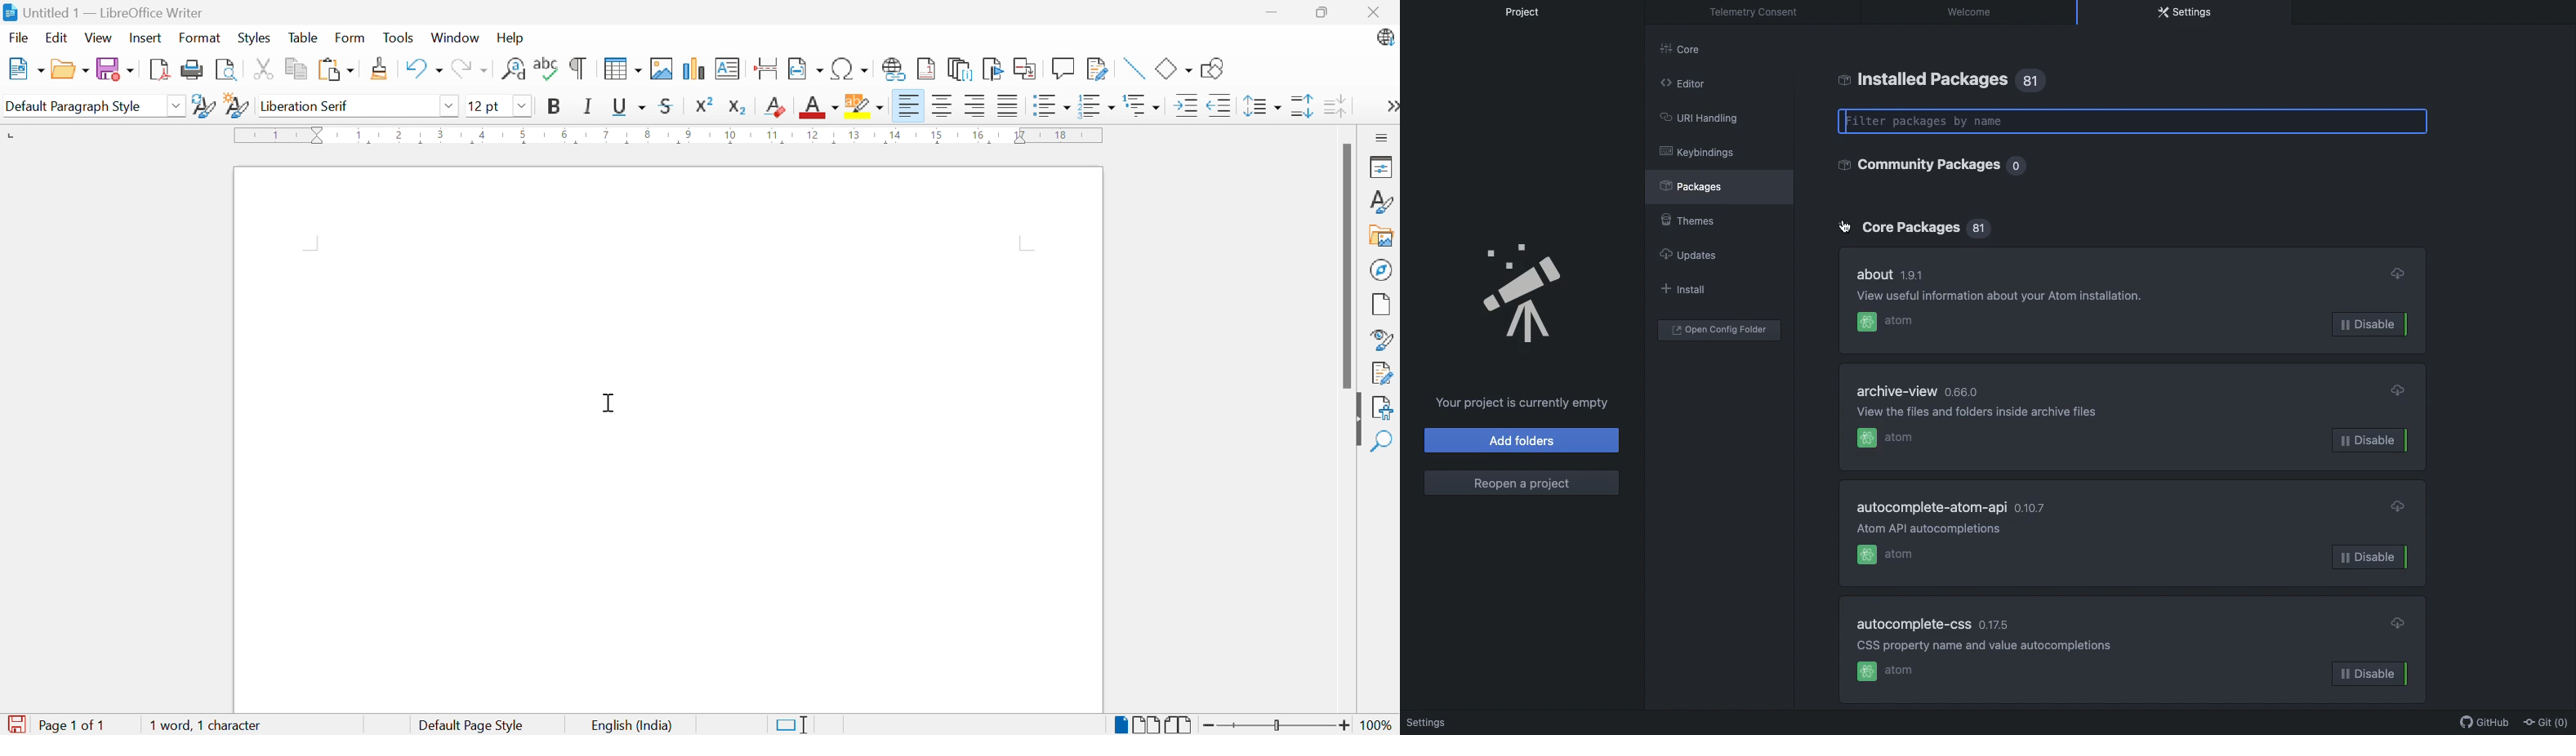  I want to click on Insert, so click(147, 37).